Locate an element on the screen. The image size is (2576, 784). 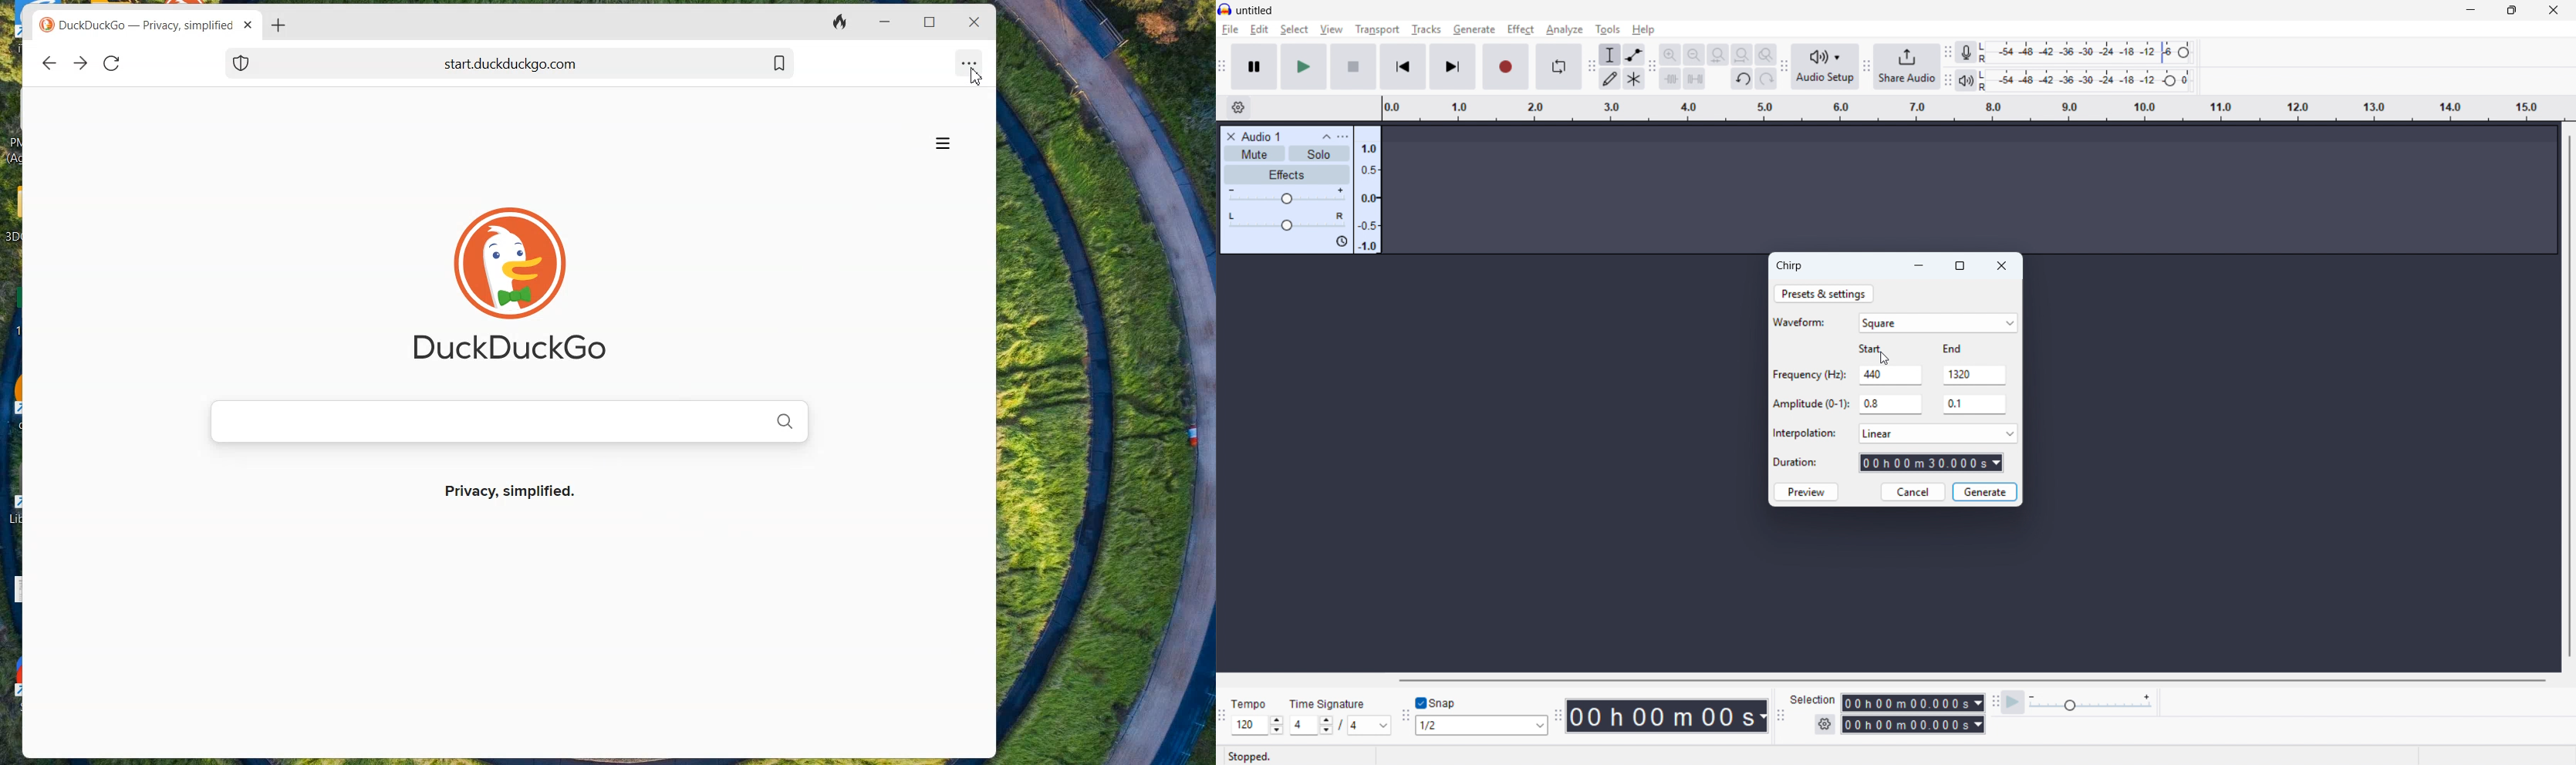
Effects  is located at coordinates (1287, 175).